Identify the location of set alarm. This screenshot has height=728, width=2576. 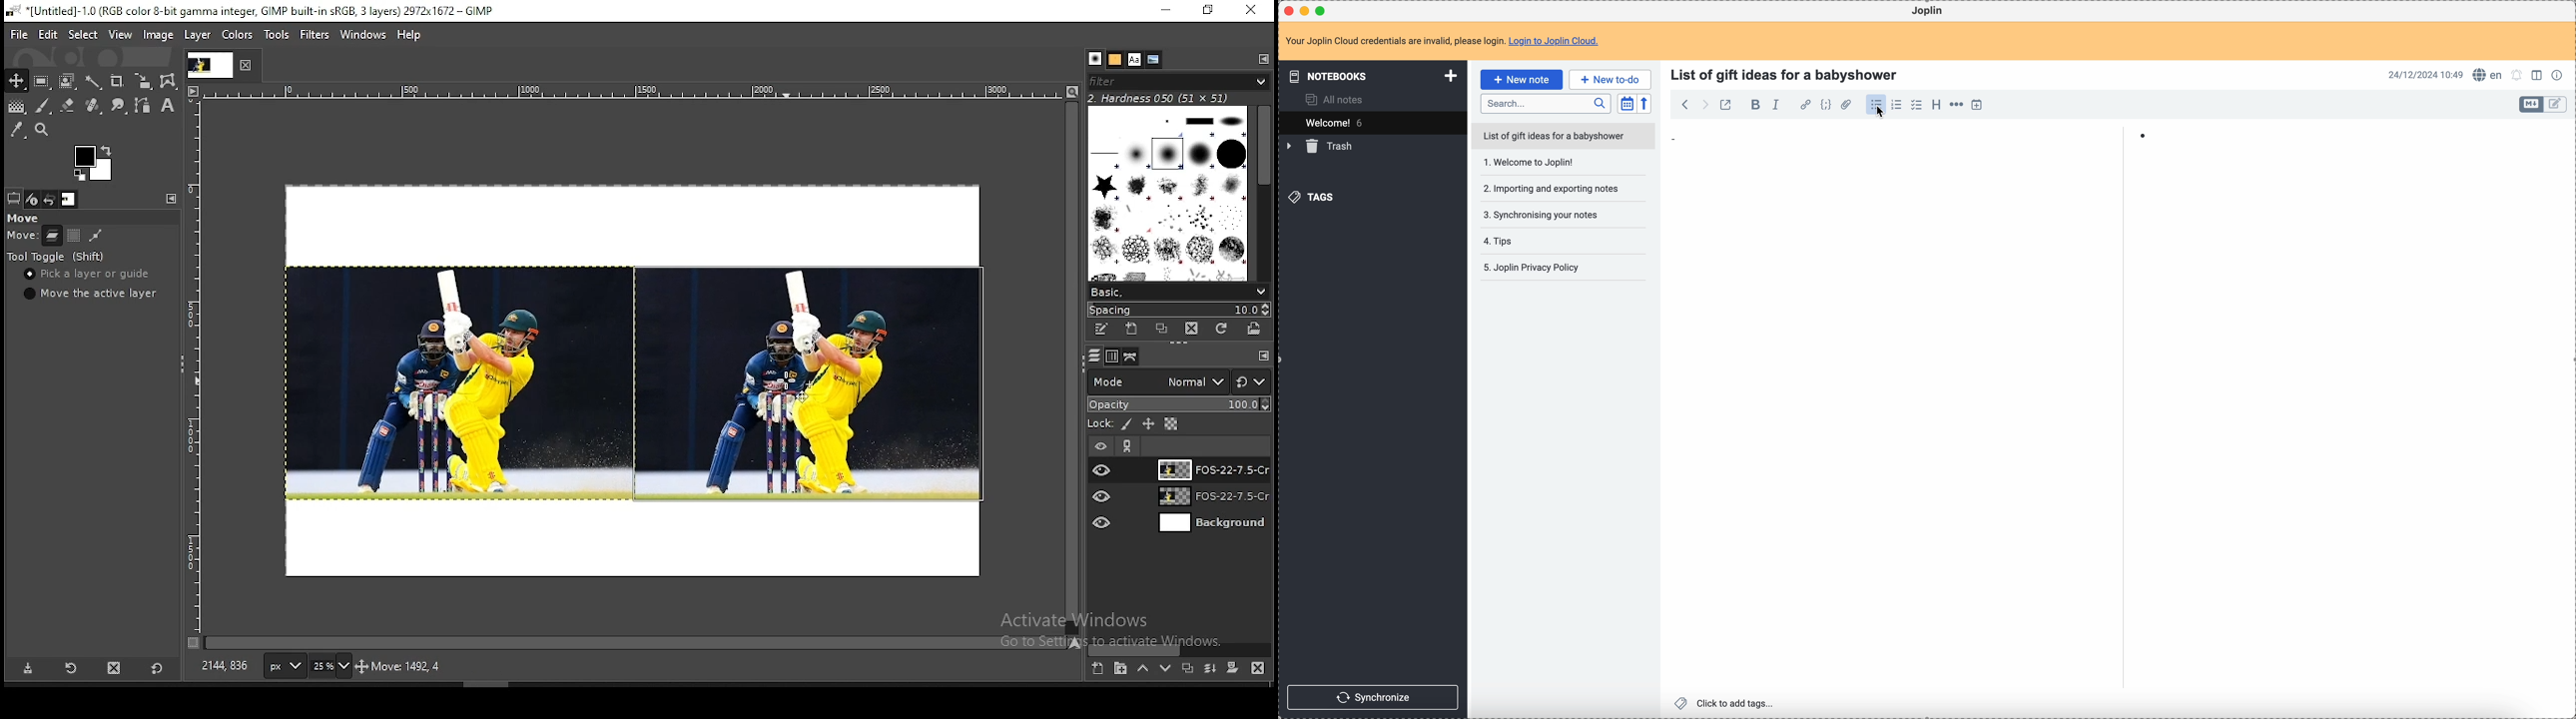
(2518, 75).